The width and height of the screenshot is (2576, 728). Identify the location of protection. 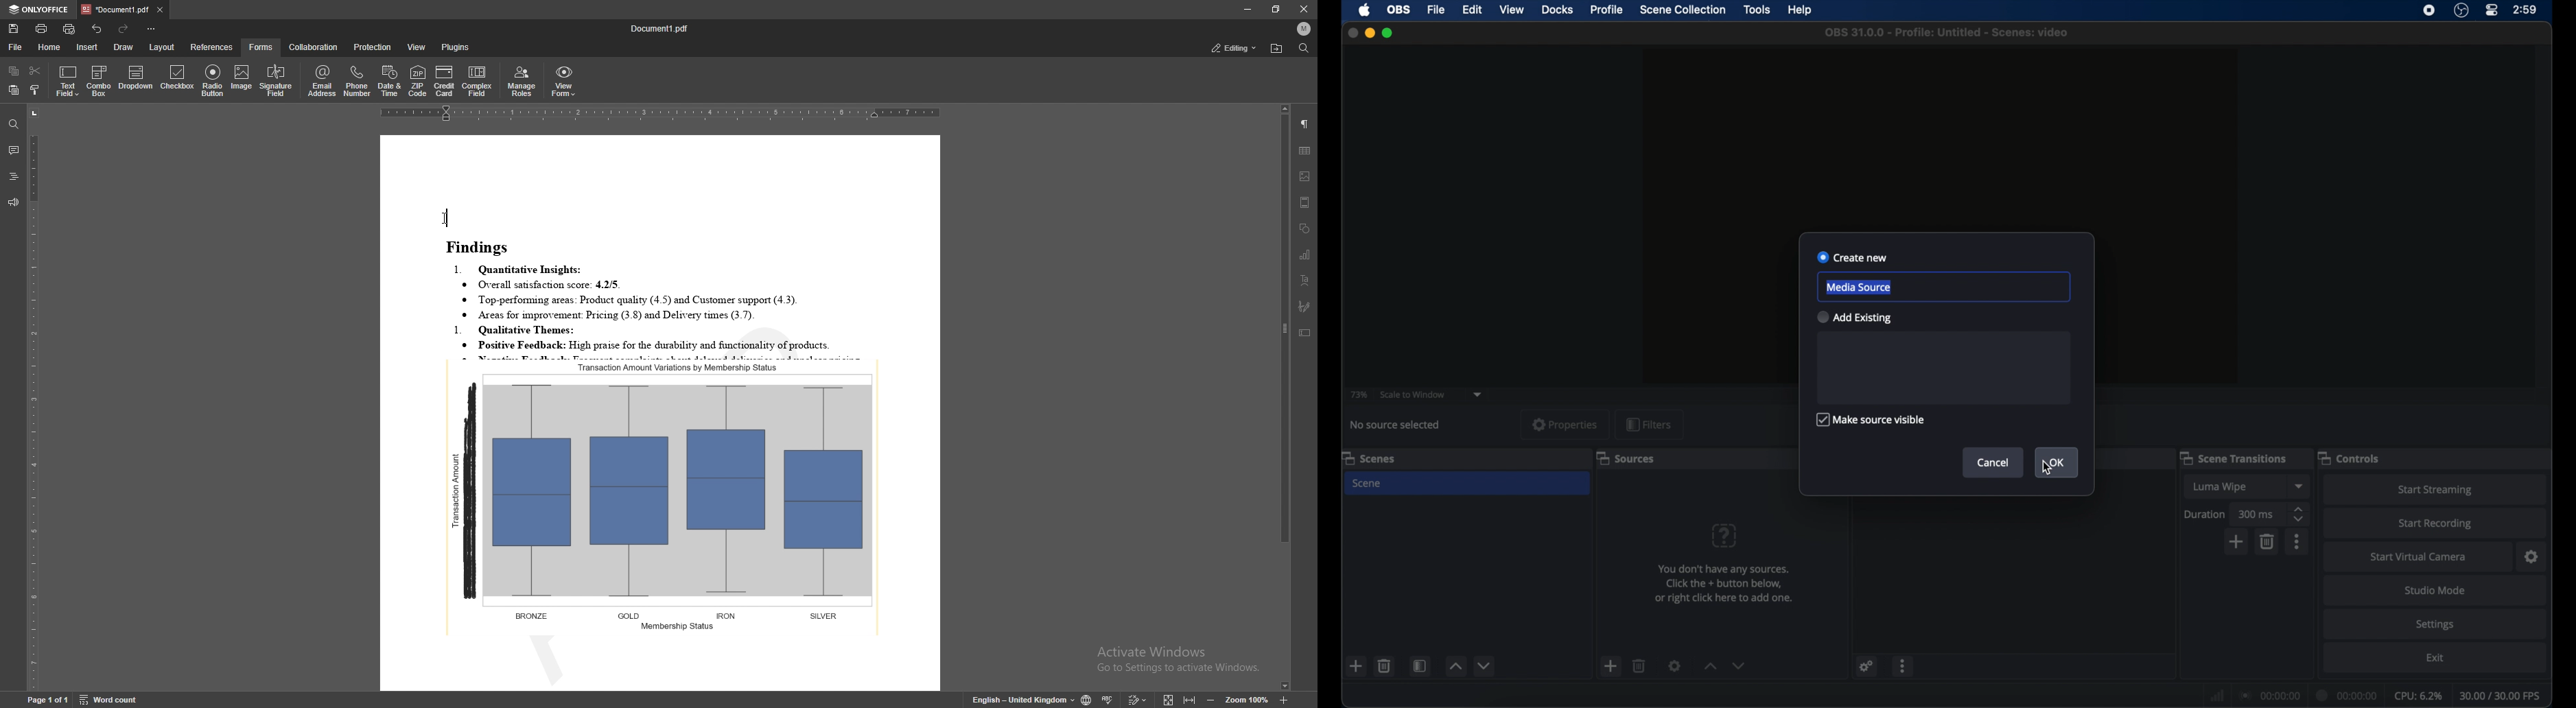
(373, 47).